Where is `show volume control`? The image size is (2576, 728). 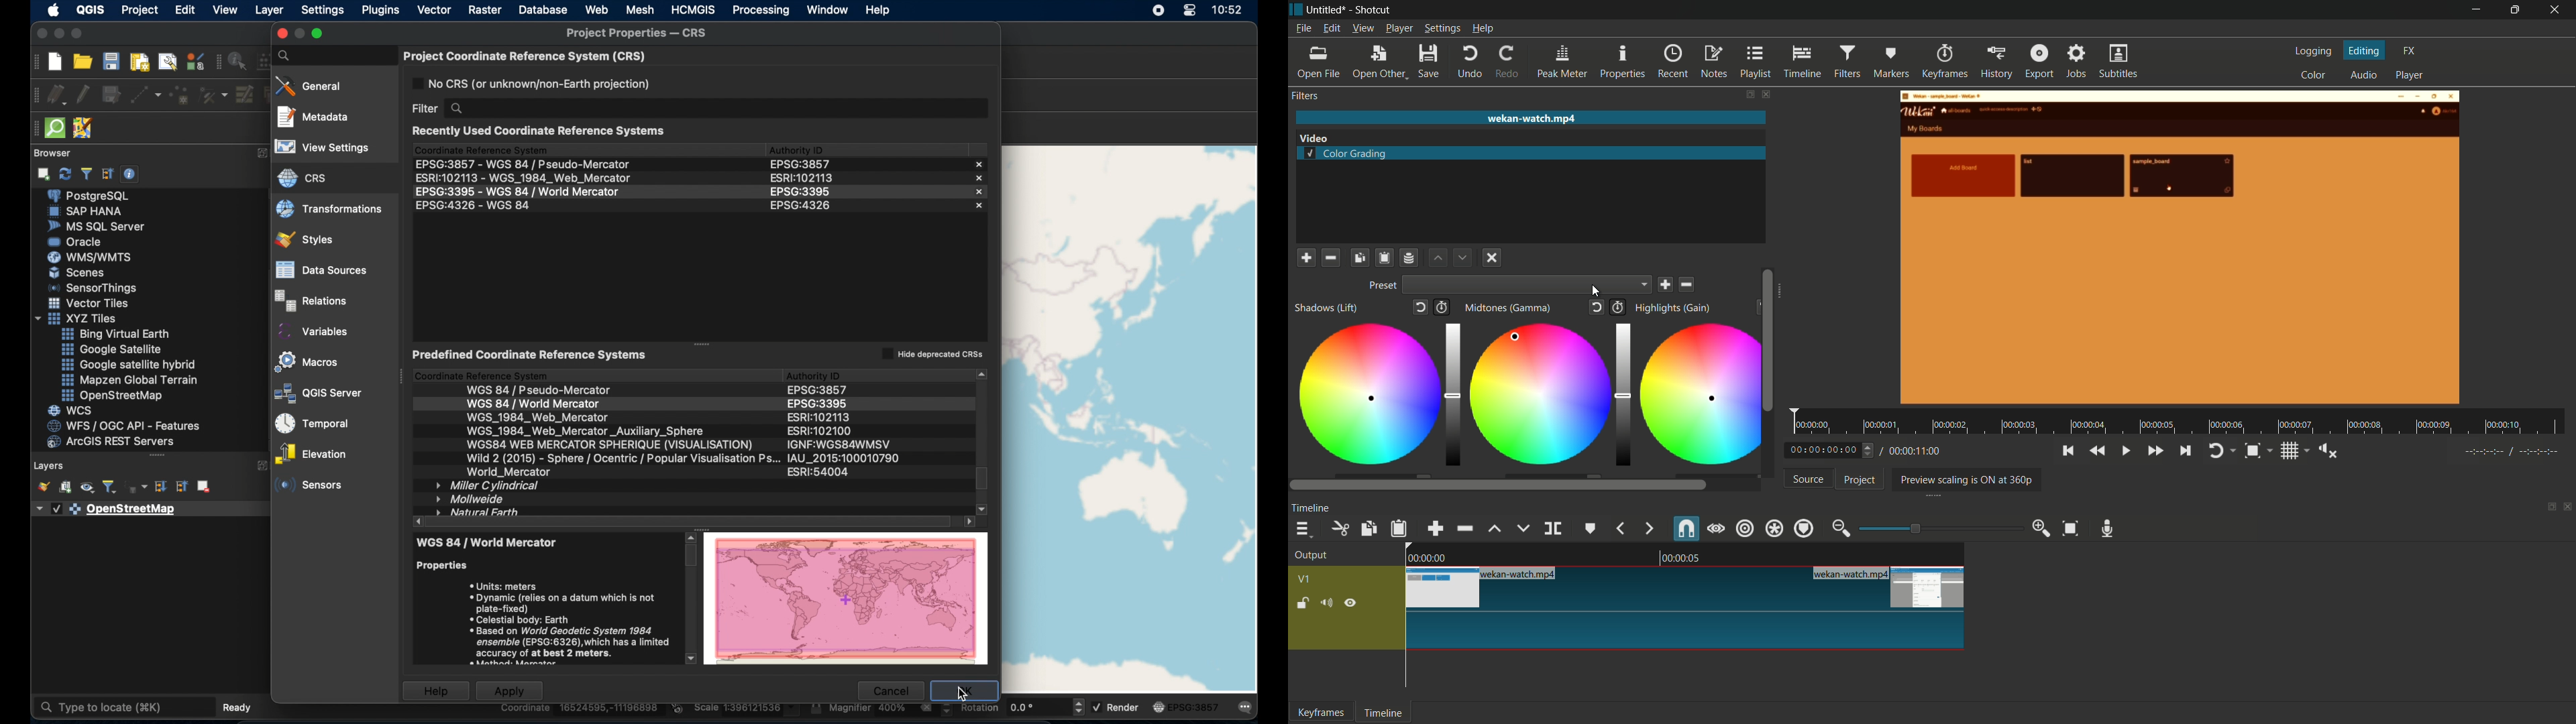
show volume control is located at coordinates (2329, 451).